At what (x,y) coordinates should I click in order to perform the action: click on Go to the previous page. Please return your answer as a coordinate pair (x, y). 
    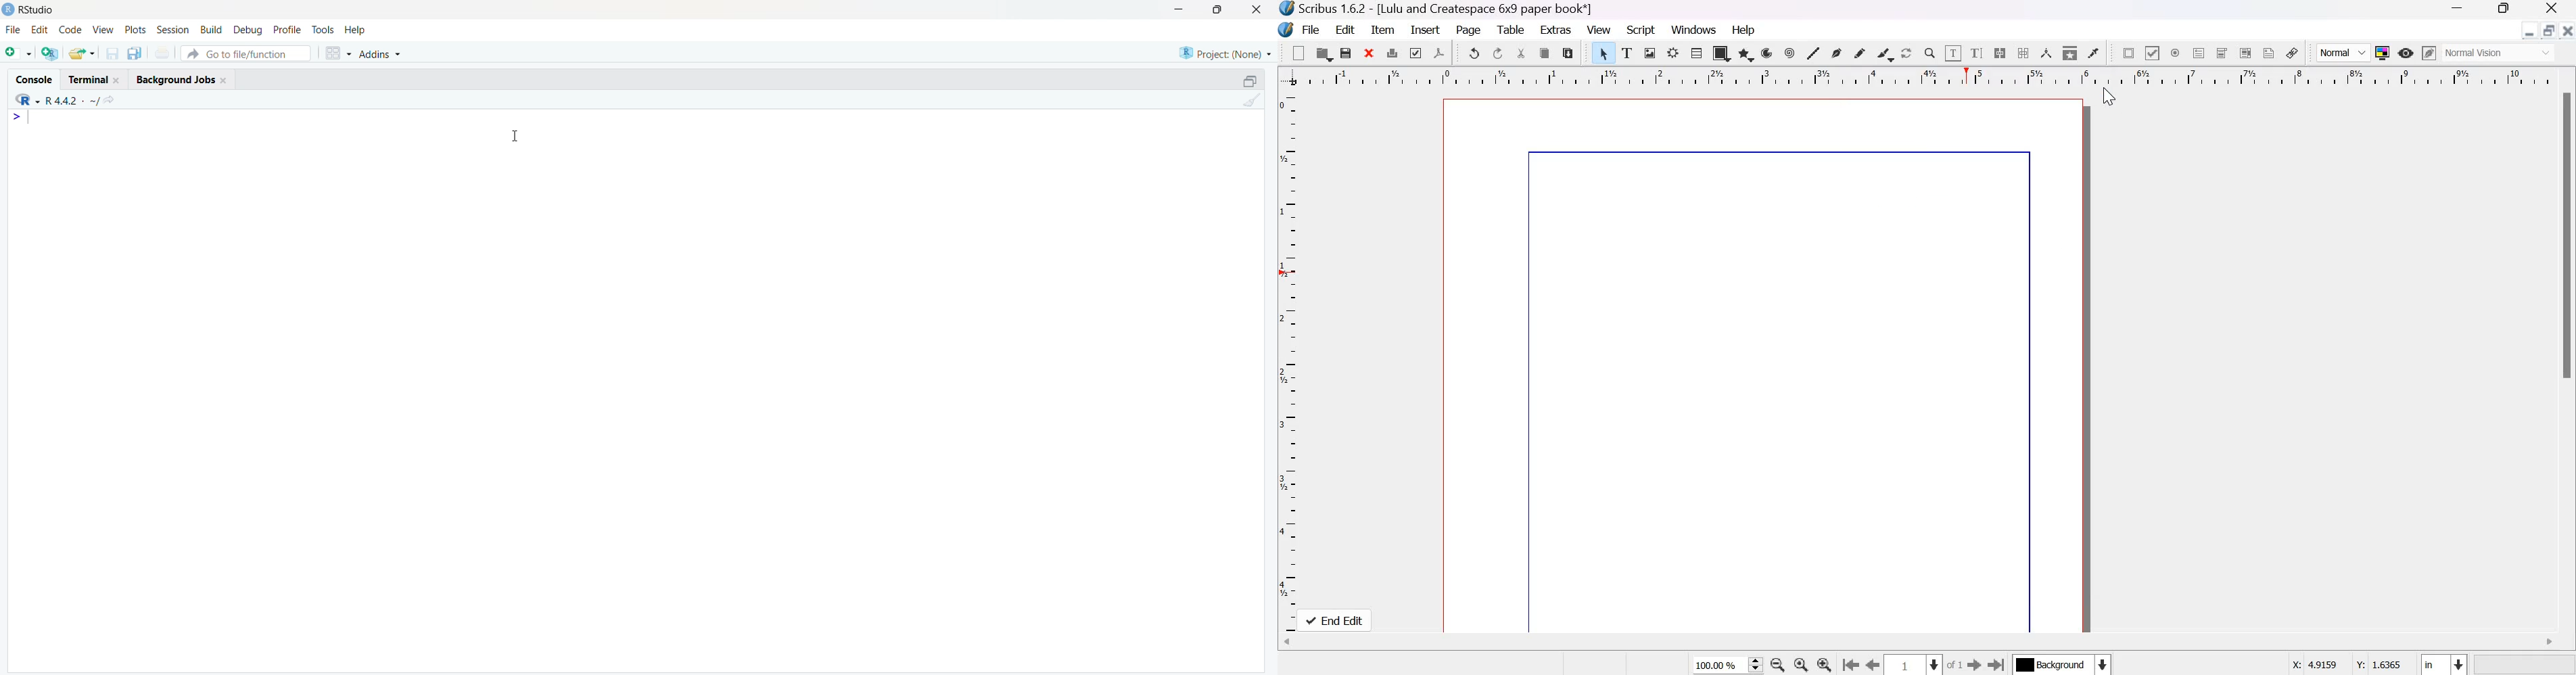
    Looking at the image, I should click on (1870, 664).